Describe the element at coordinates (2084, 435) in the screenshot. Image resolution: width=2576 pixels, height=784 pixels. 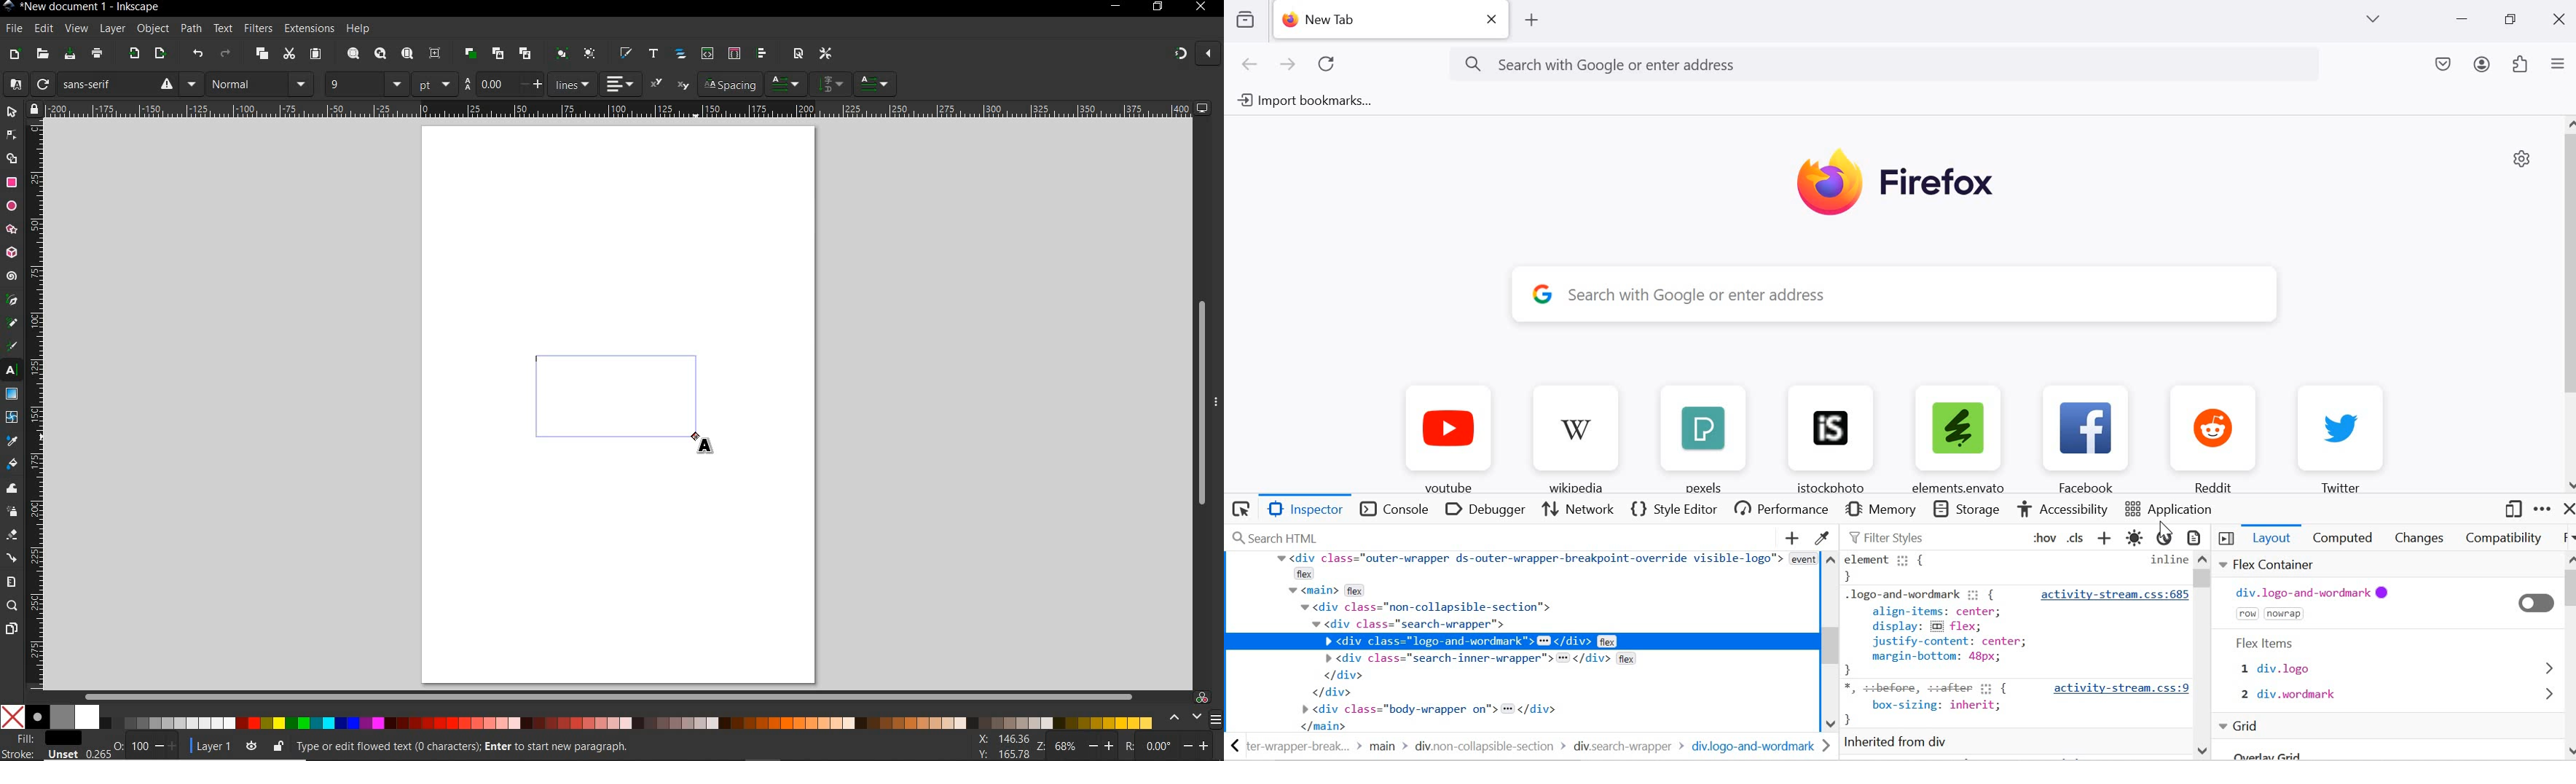
I see `Facebook` at that location.